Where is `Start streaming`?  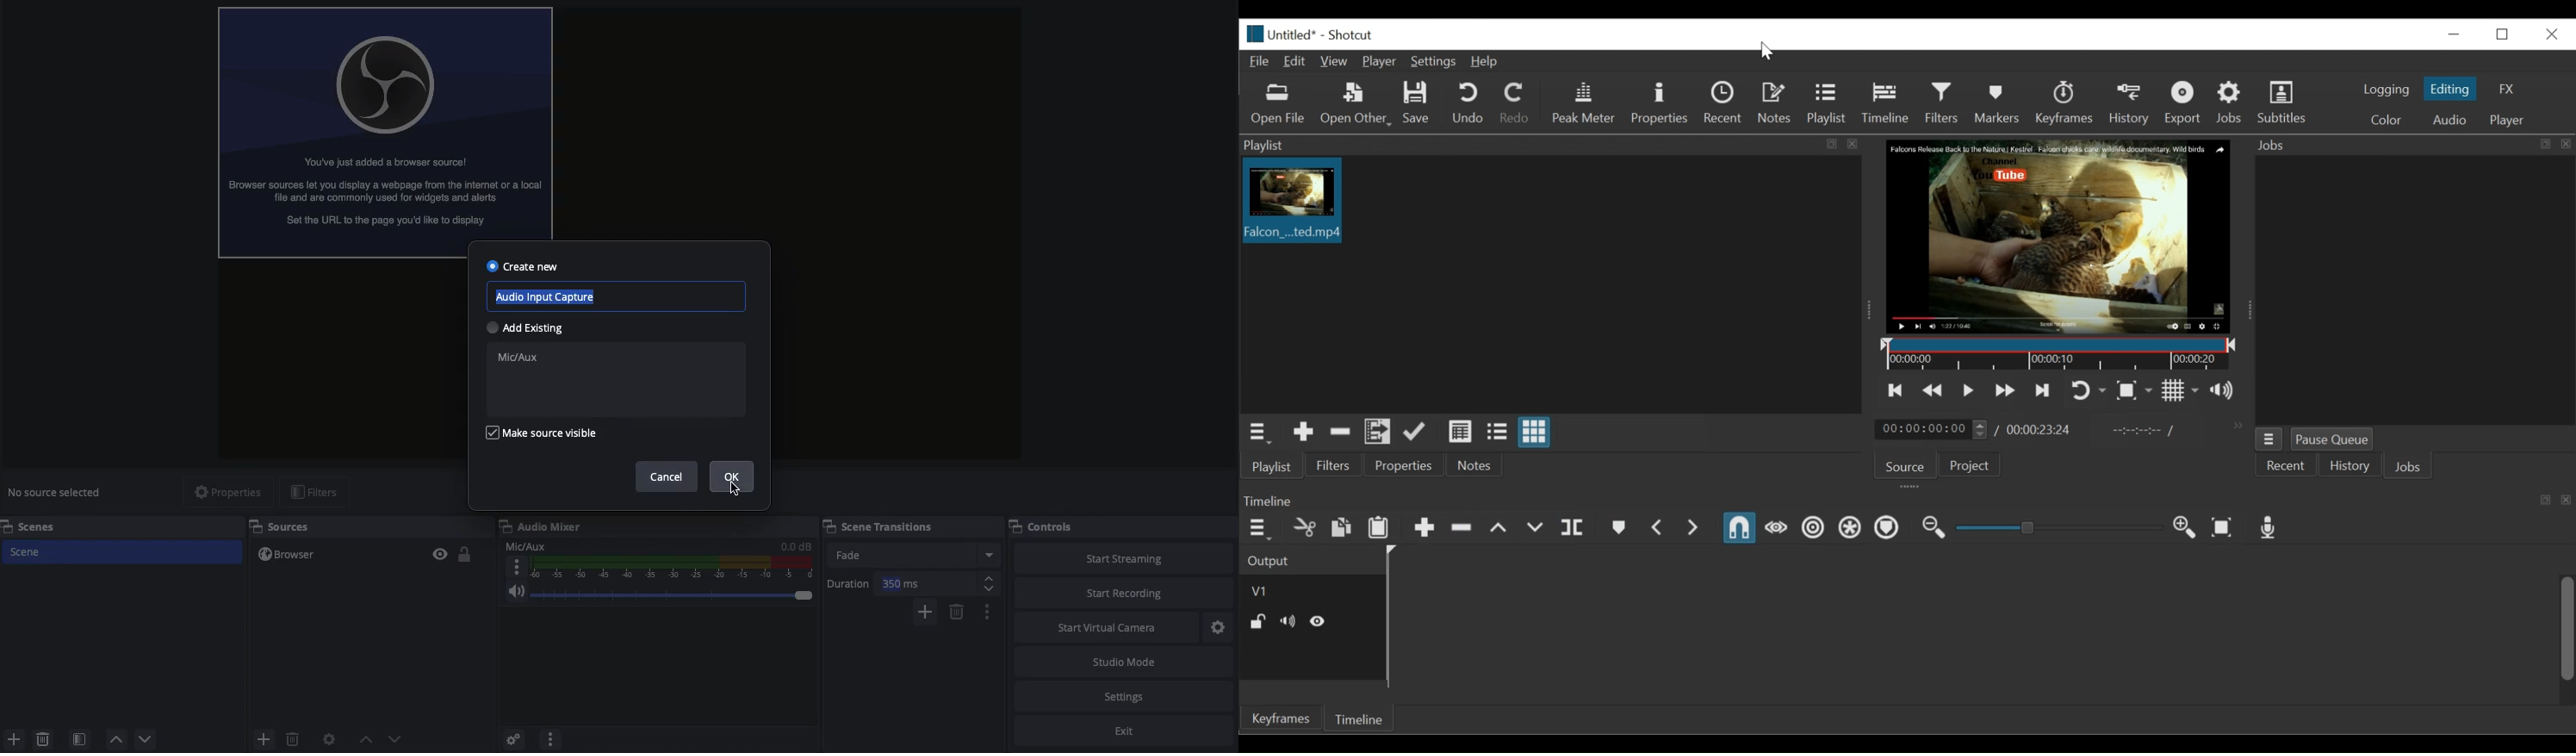
Start streaming is located at coordinates (1122, 559).